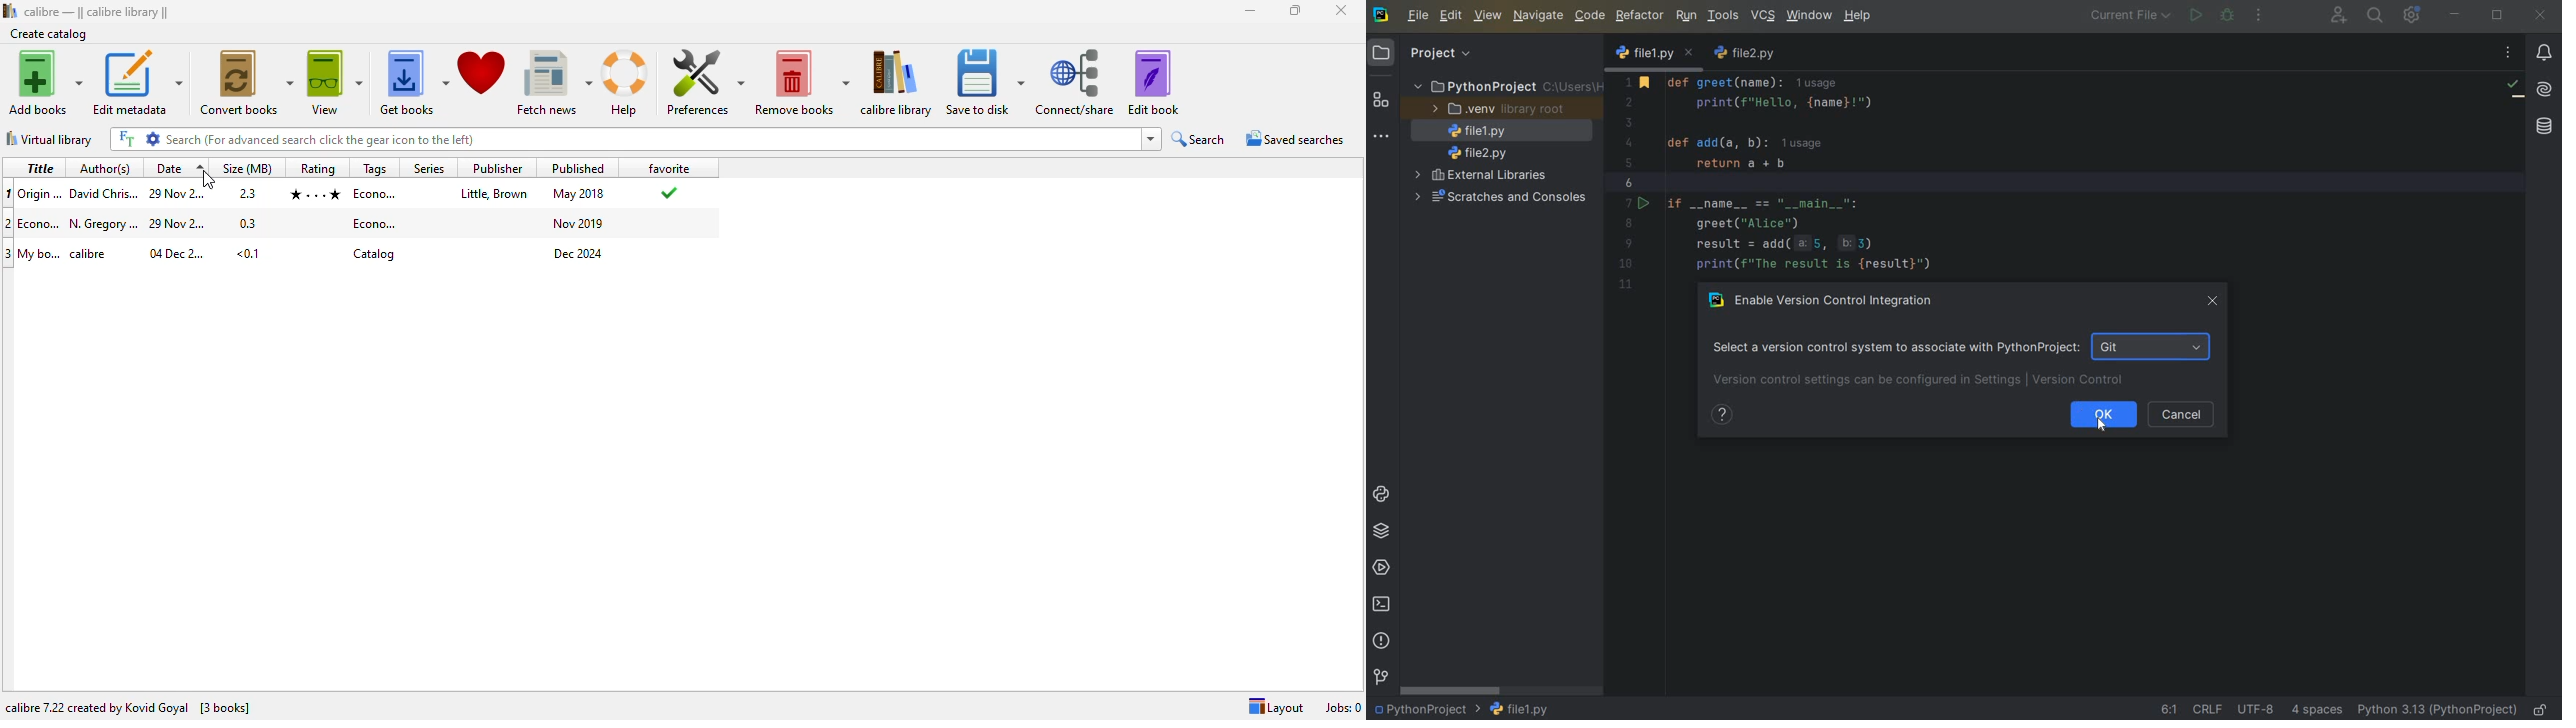 The width and height of the screenshot is (2576, 728). What do you see at coordinates (1590, 16) in the screenshot?
I see `code` at bounding box center [1590, 16].